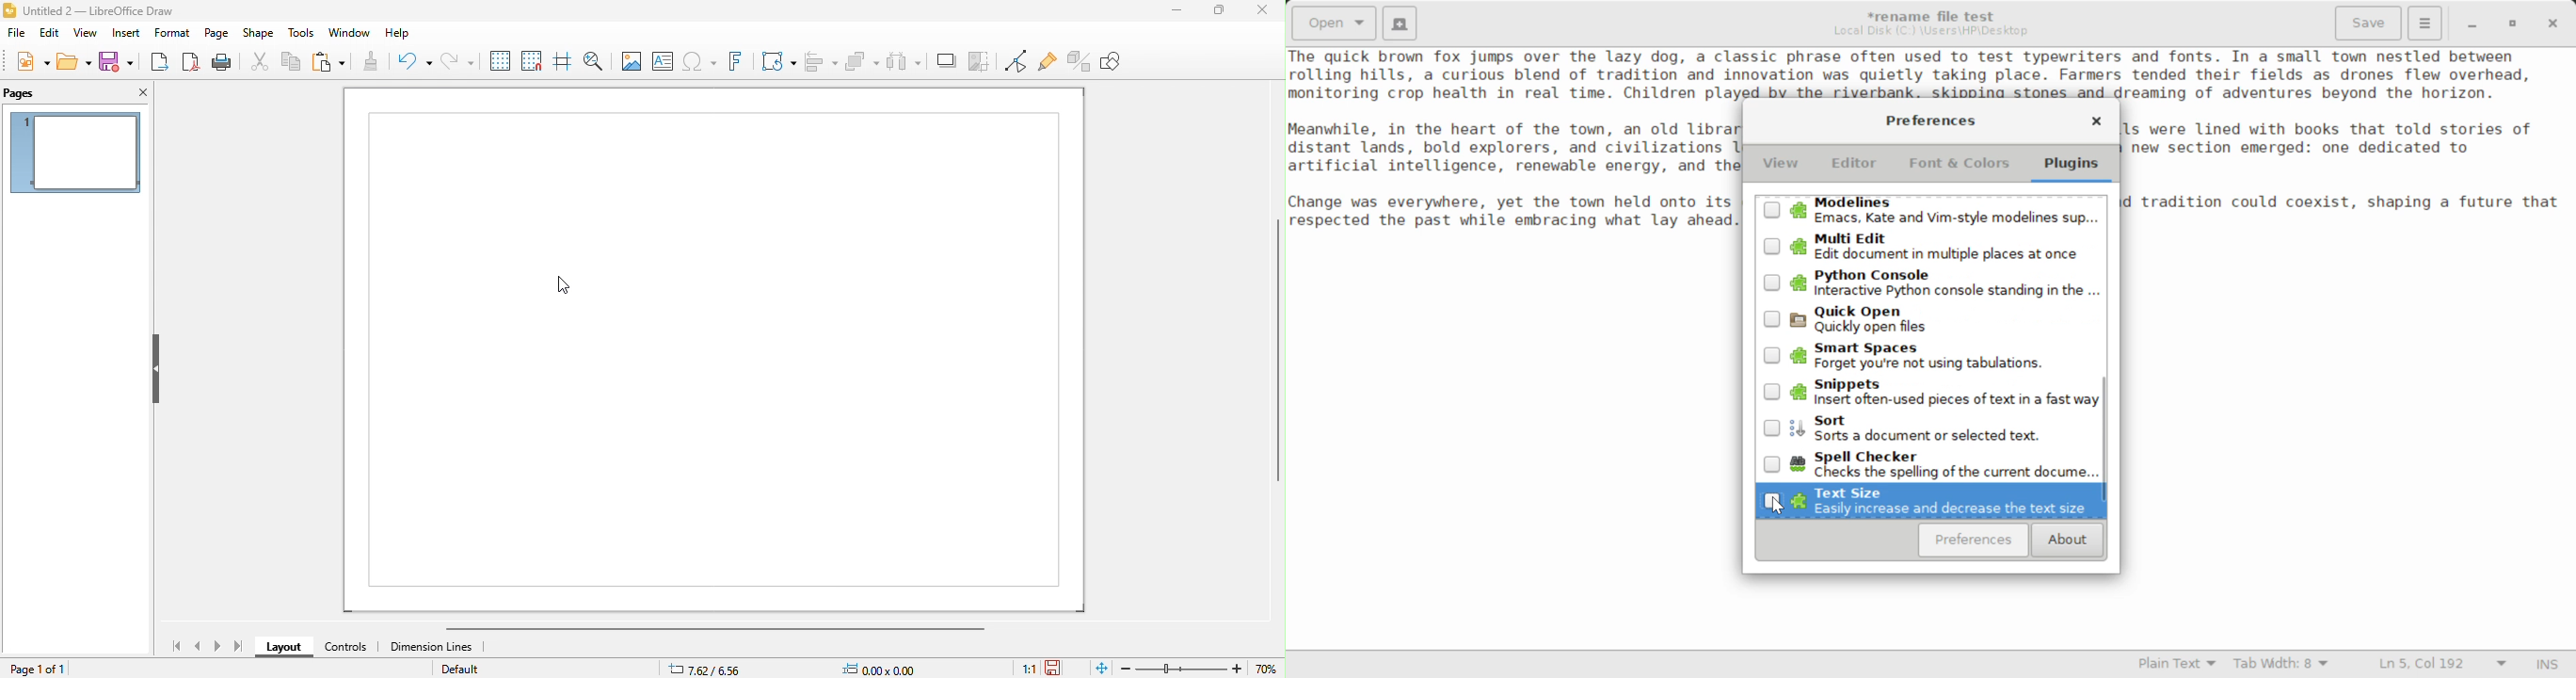 Image resolution: width=2576 pixels, height=700 pixels. I want to click on edit, so click(50, 33).